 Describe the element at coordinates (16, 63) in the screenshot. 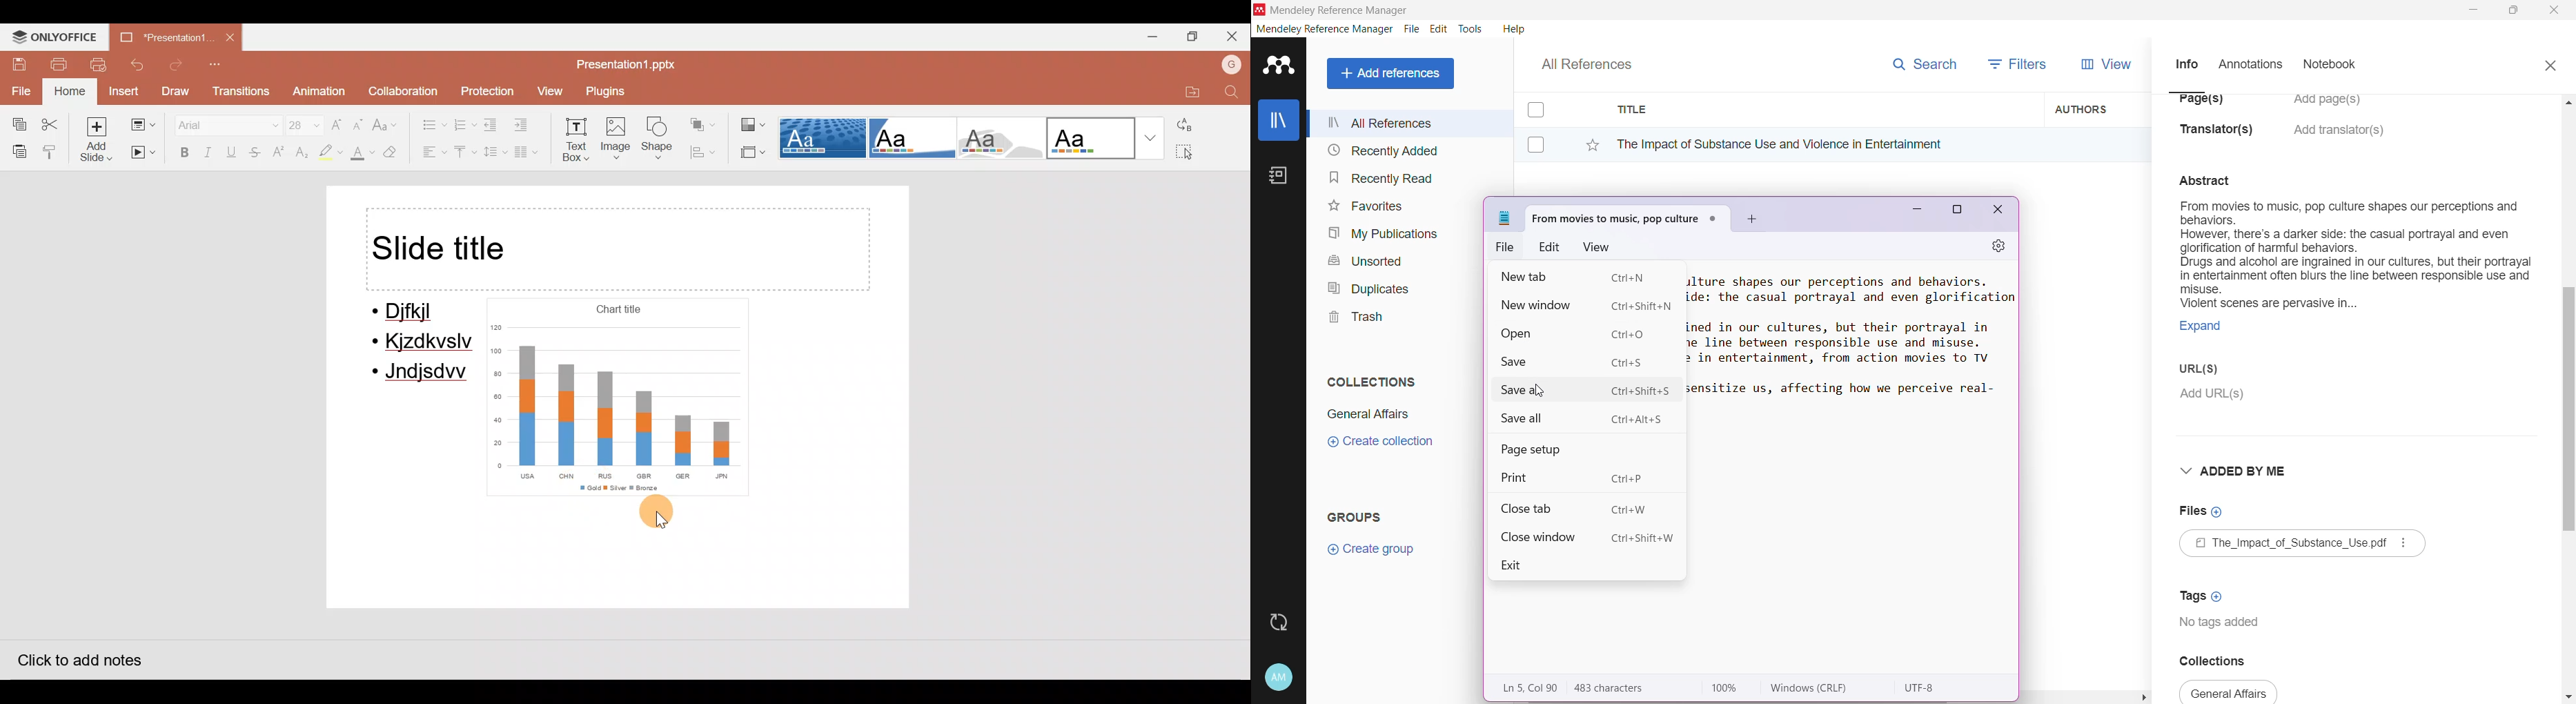

I see `Save` at that location.